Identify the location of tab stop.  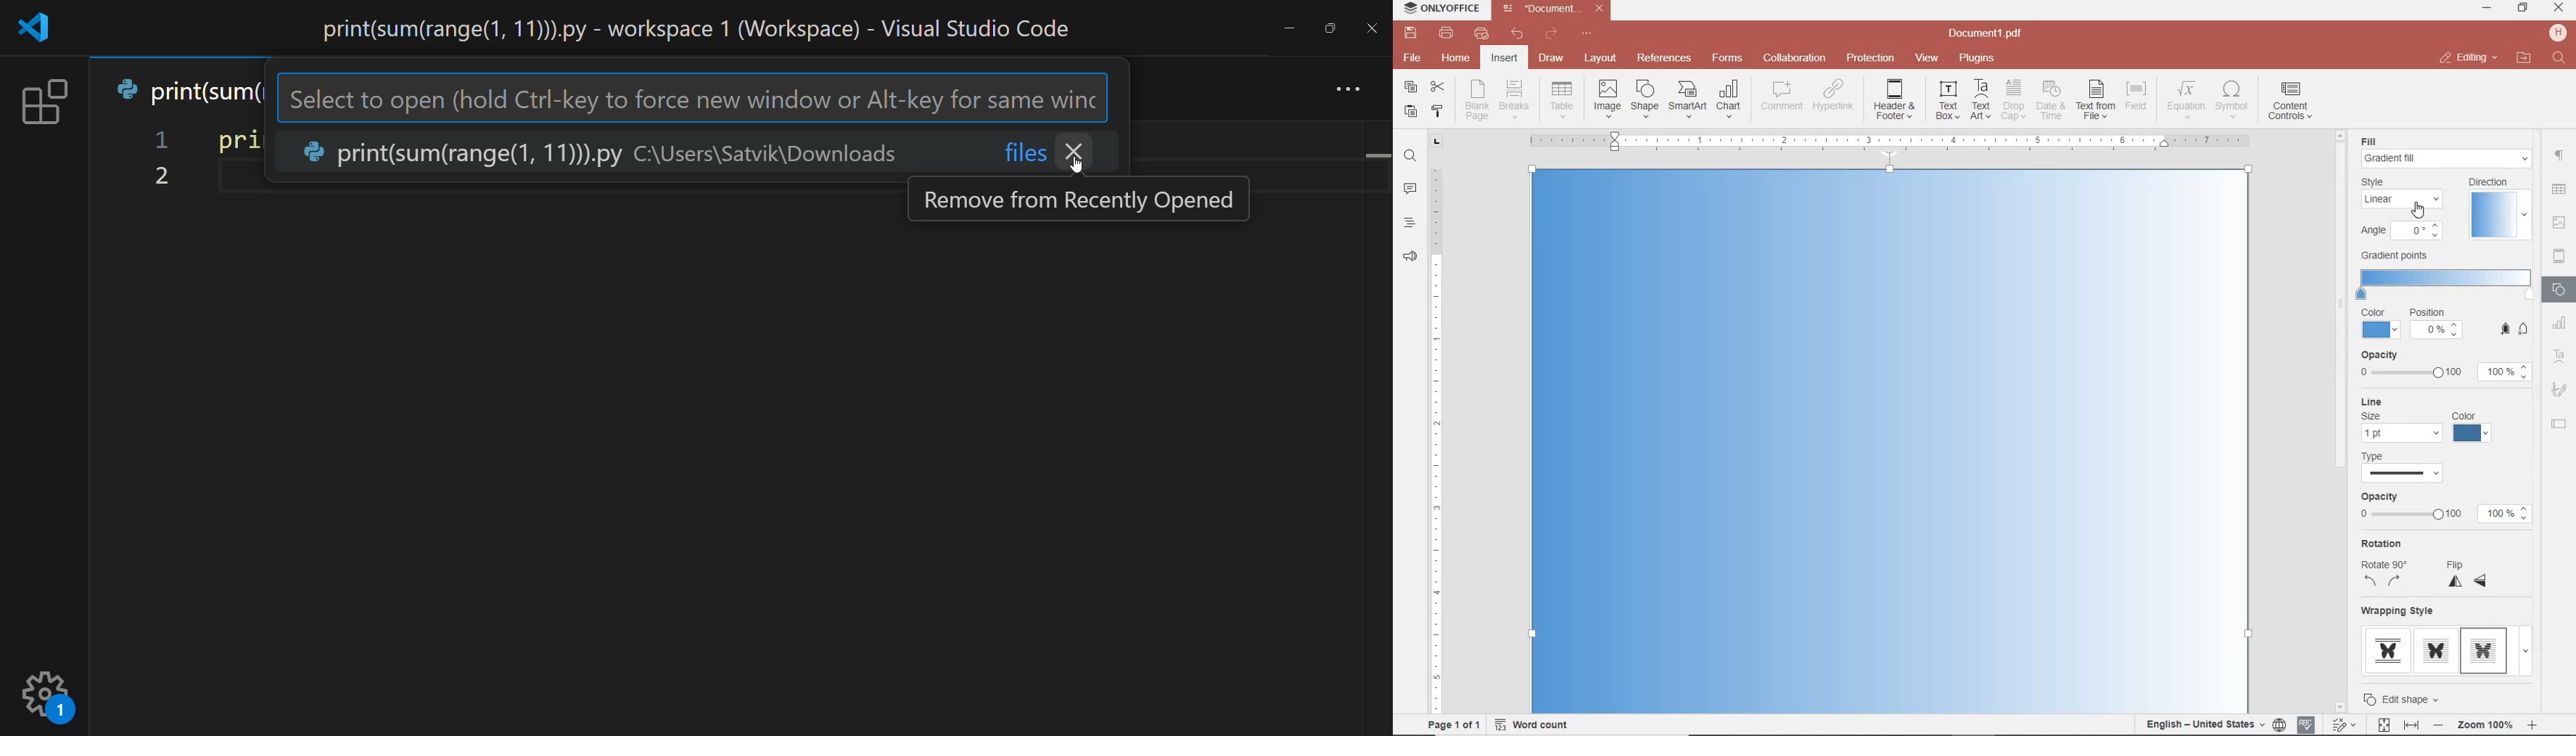
(1437, 140).